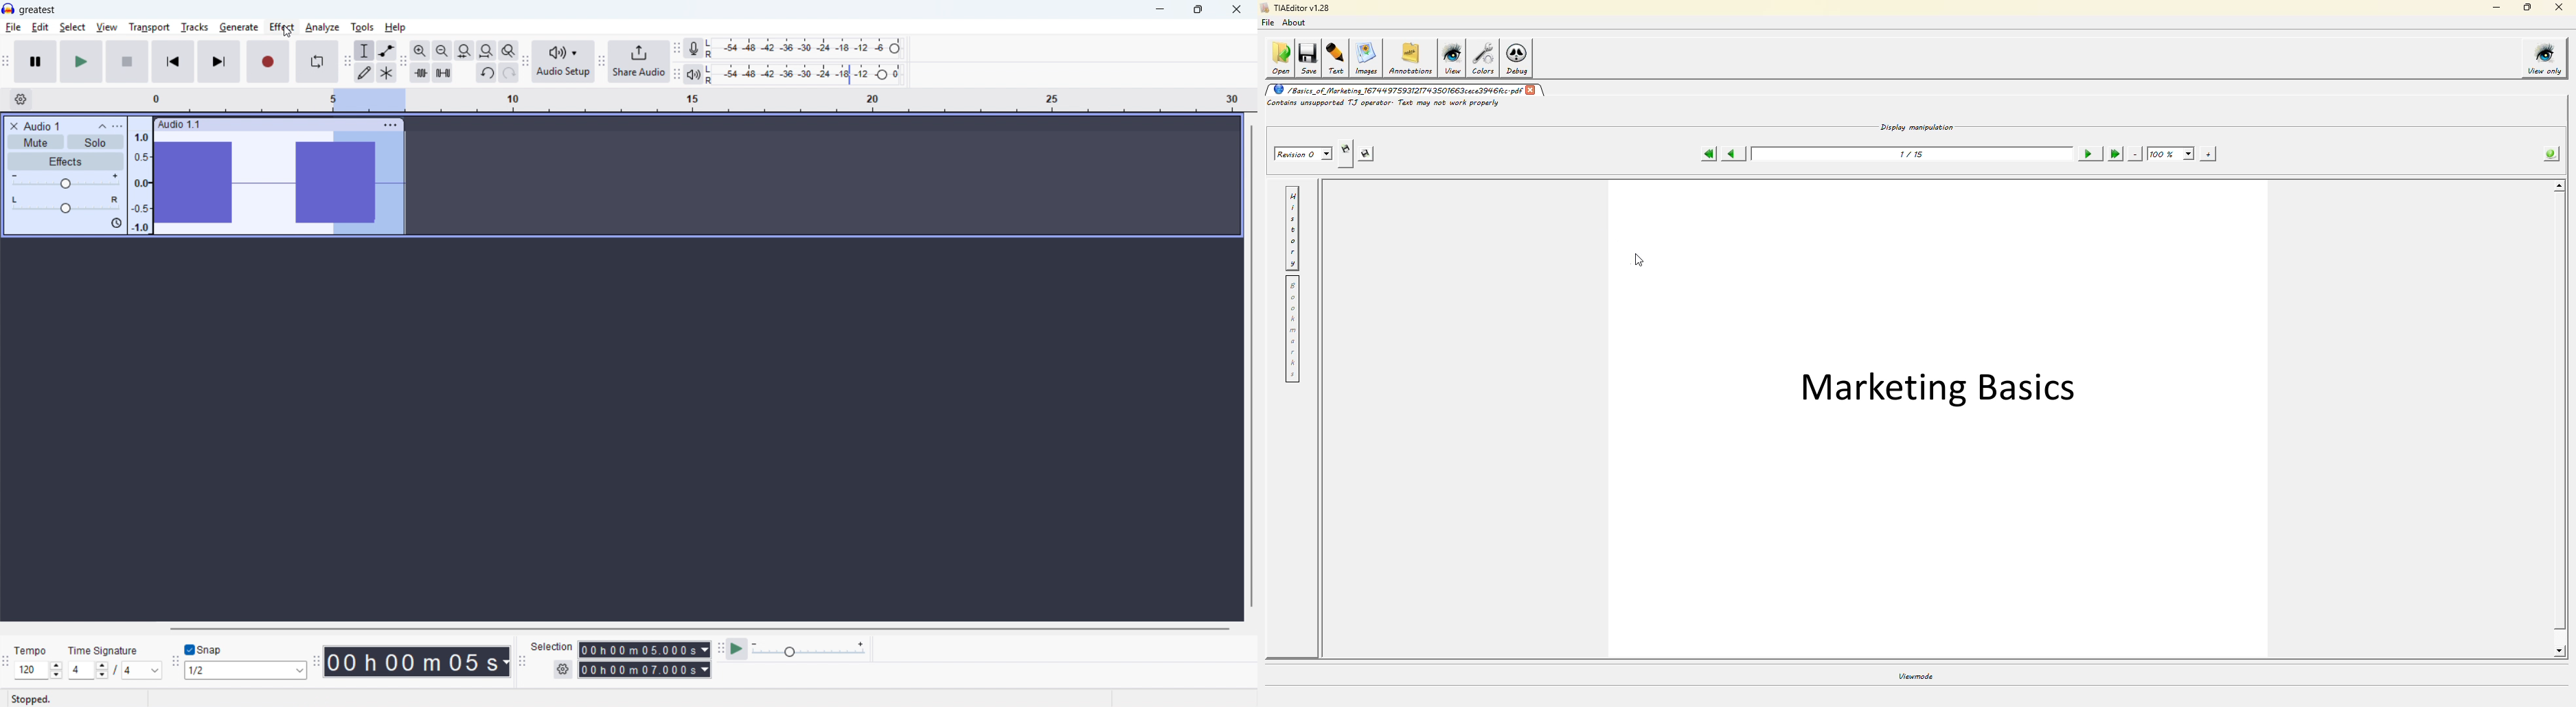  Describe the element at coordinates (811, 649) in the screenshot. I see `Play back speed ` at that location.